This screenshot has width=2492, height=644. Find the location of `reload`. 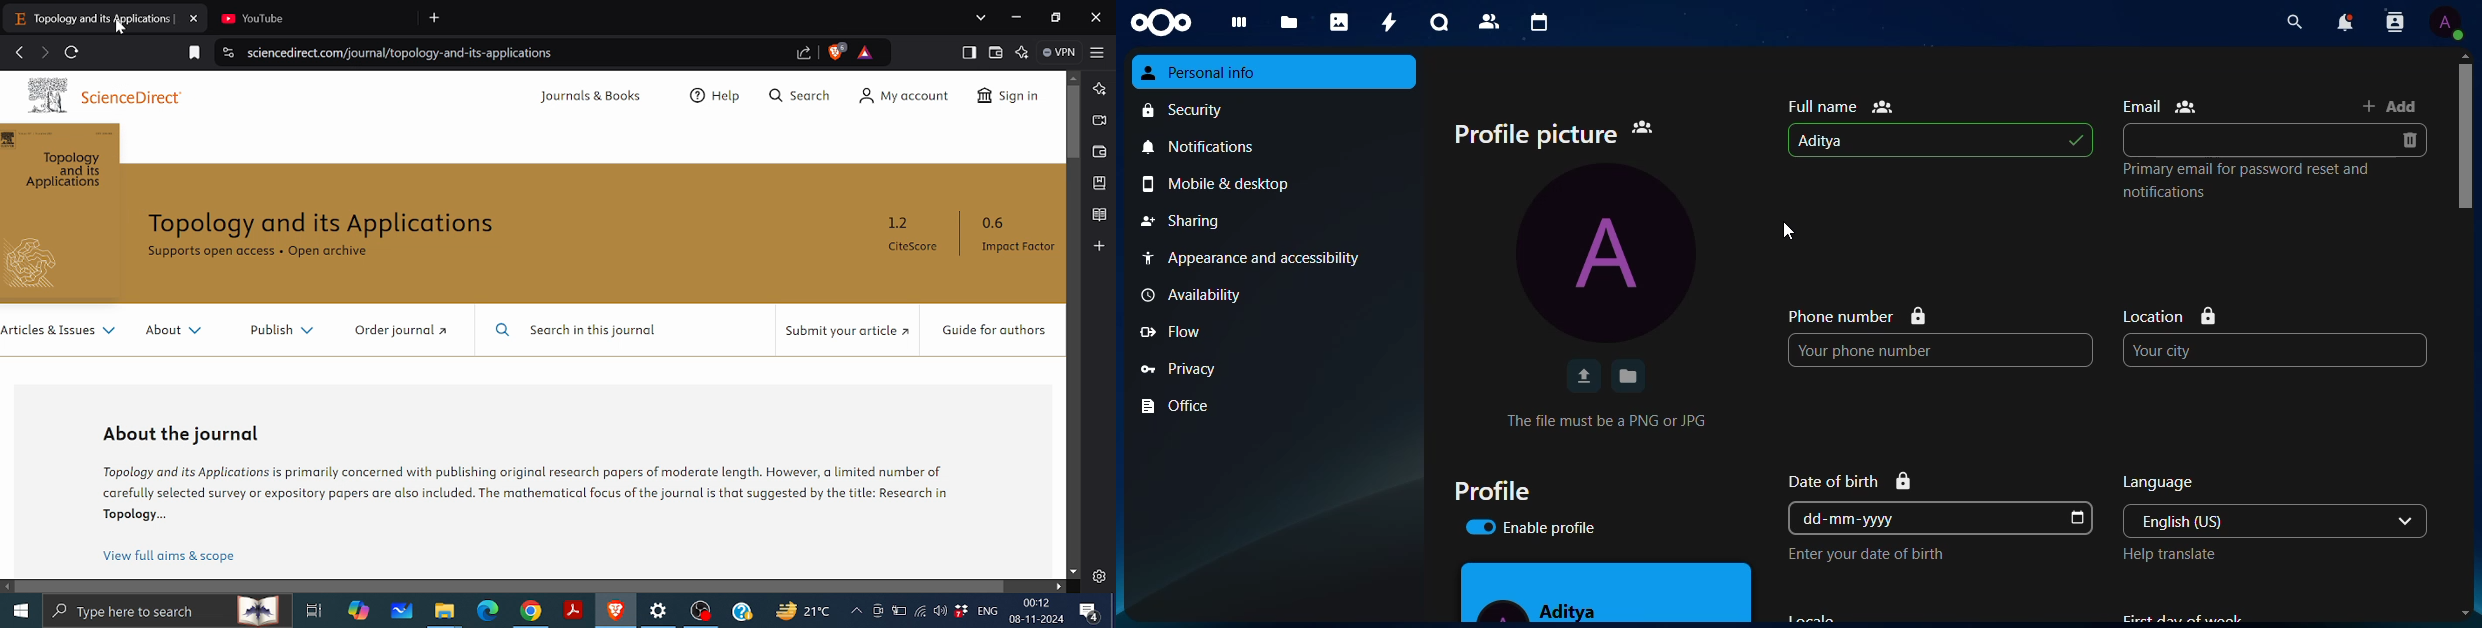

reload is located at coordinates (72, 52).